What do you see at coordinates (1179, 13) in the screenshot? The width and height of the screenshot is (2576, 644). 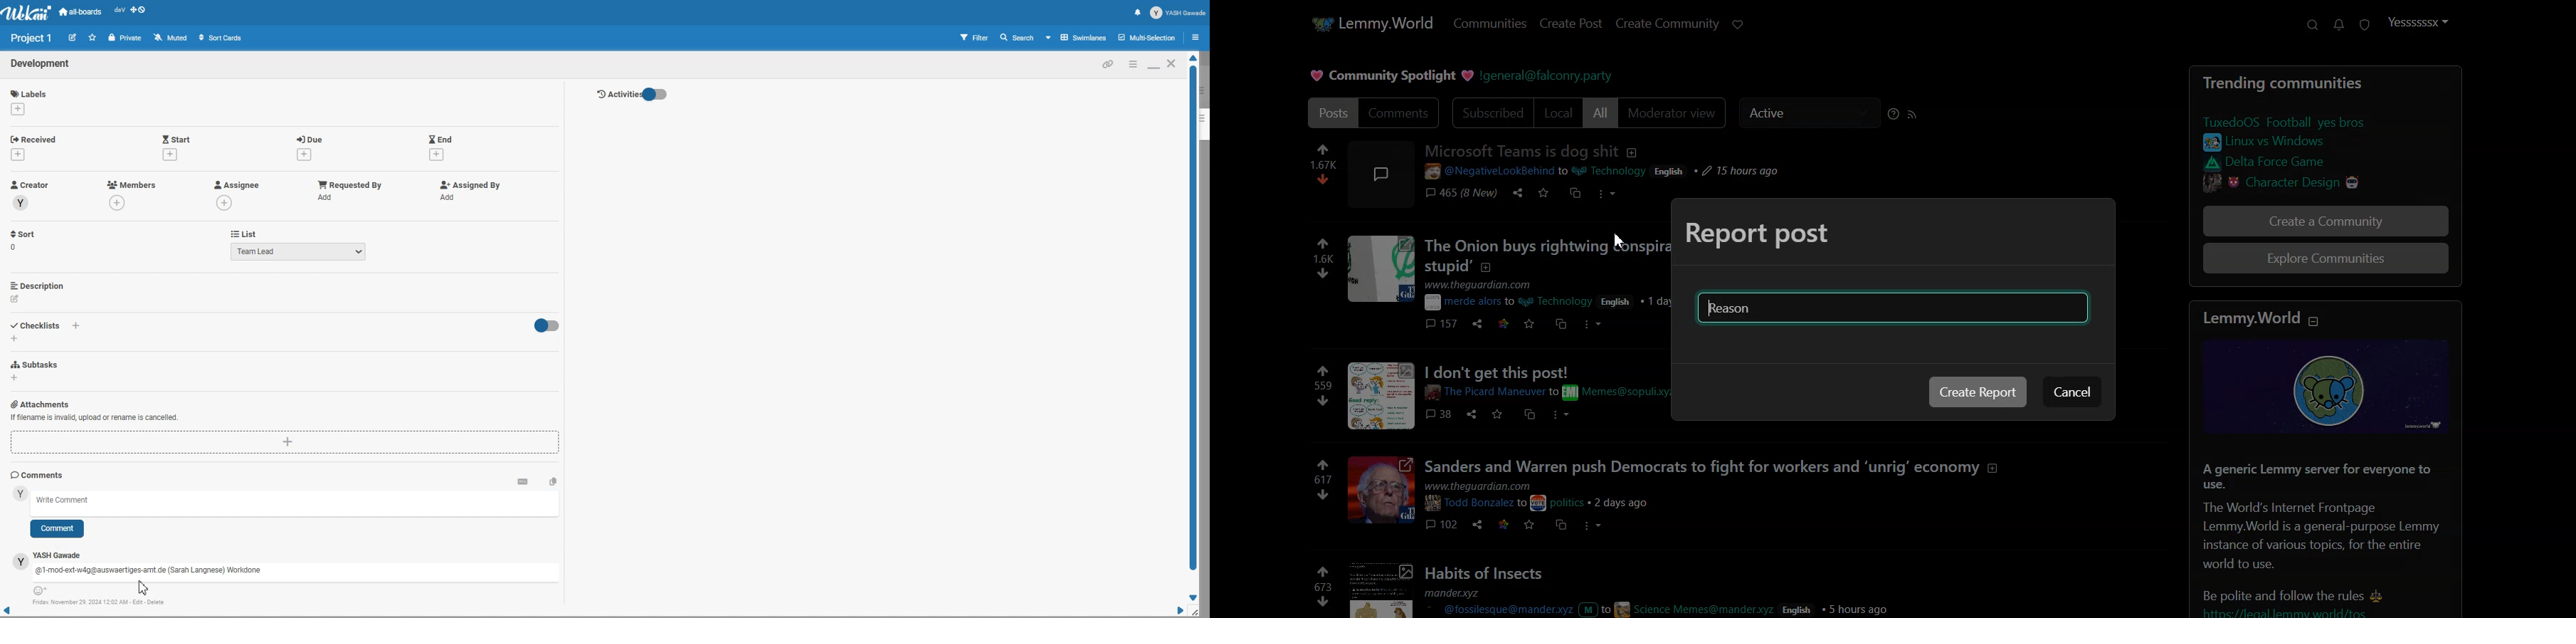 I see `Profile` at bounding box center [1179, 13].